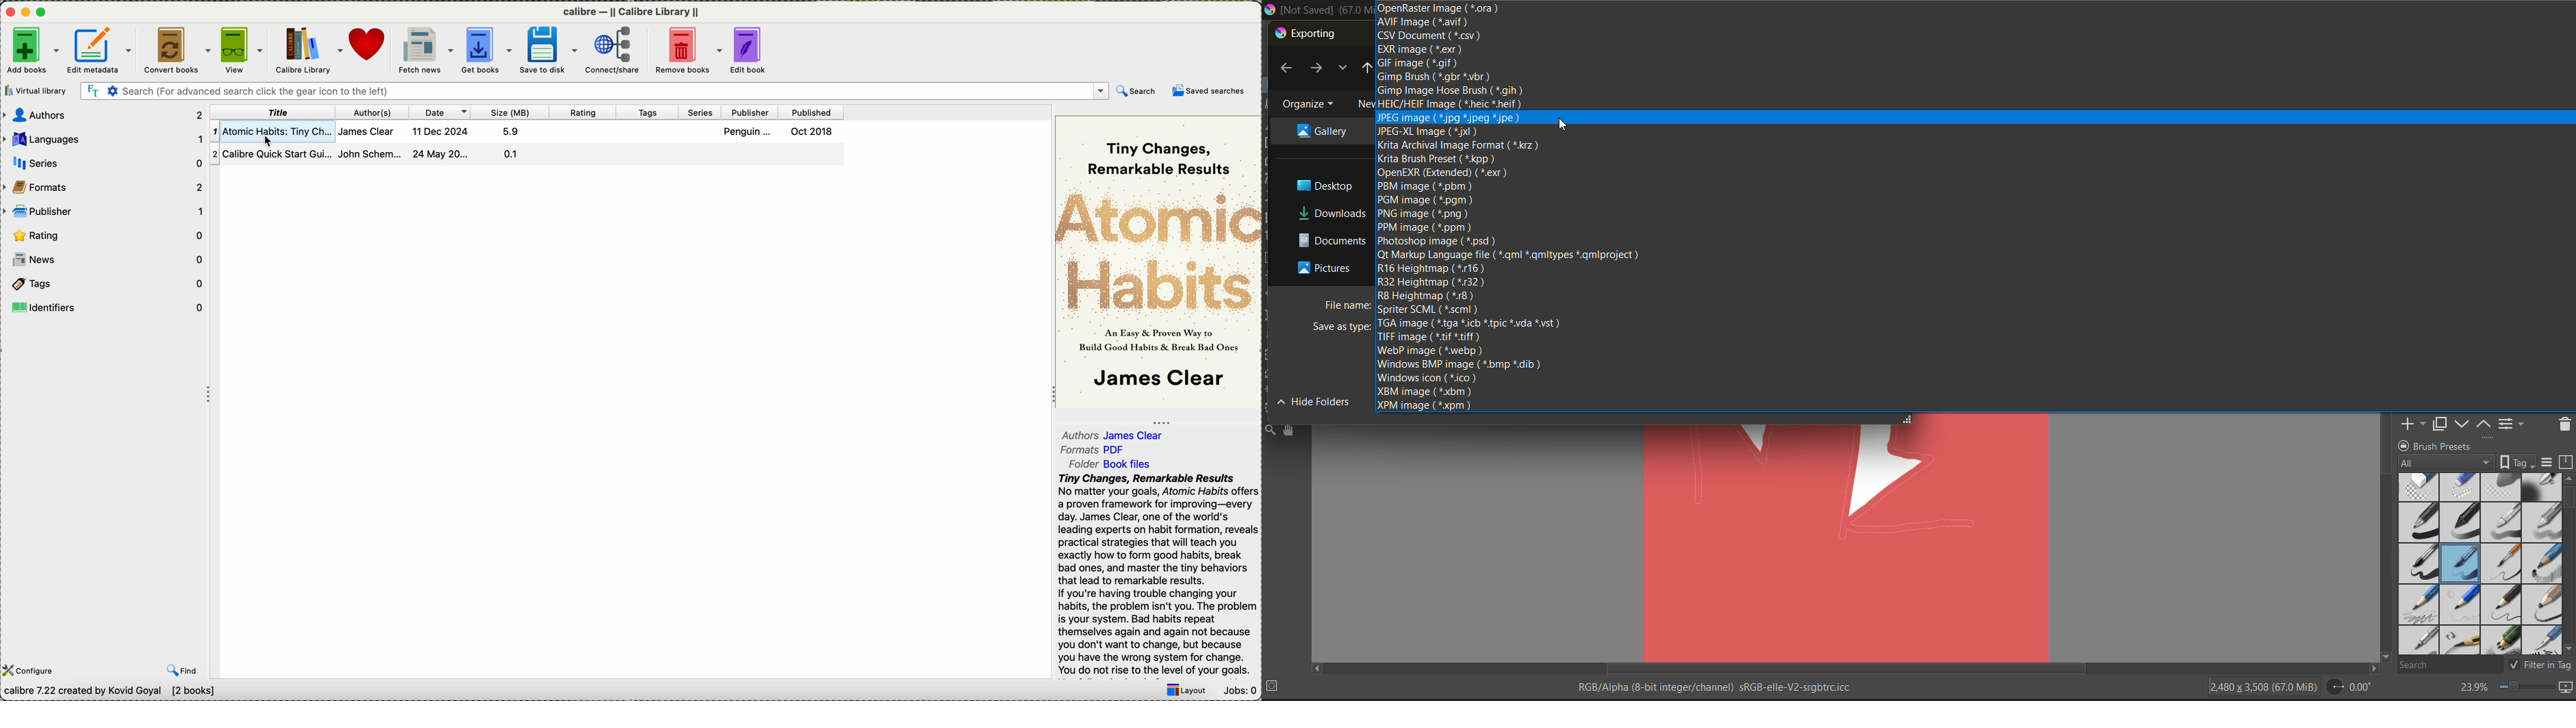 This screenshot has height=728, width=2576. I want to click on krita archival image format, so click(1461, 144).